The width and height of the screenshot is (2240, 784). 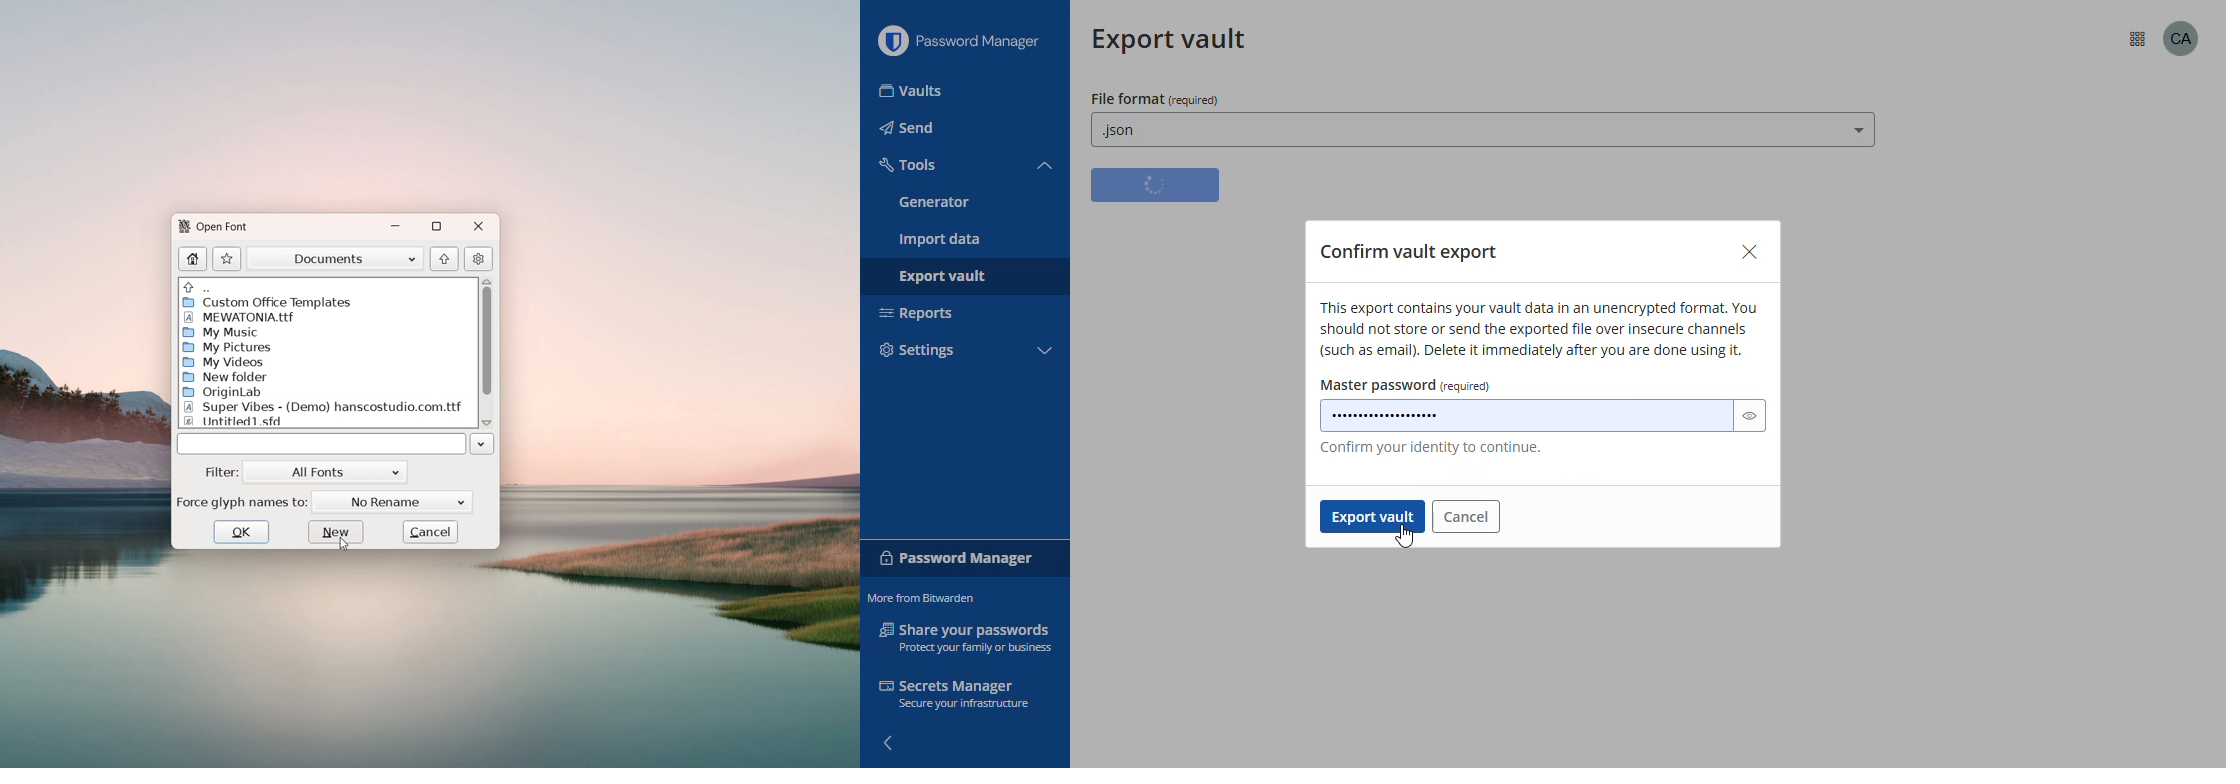 What do you see at coordinates (1045, 352) in the screenshot?
I see `toggle collapse` at bounding box center [1045, 352].